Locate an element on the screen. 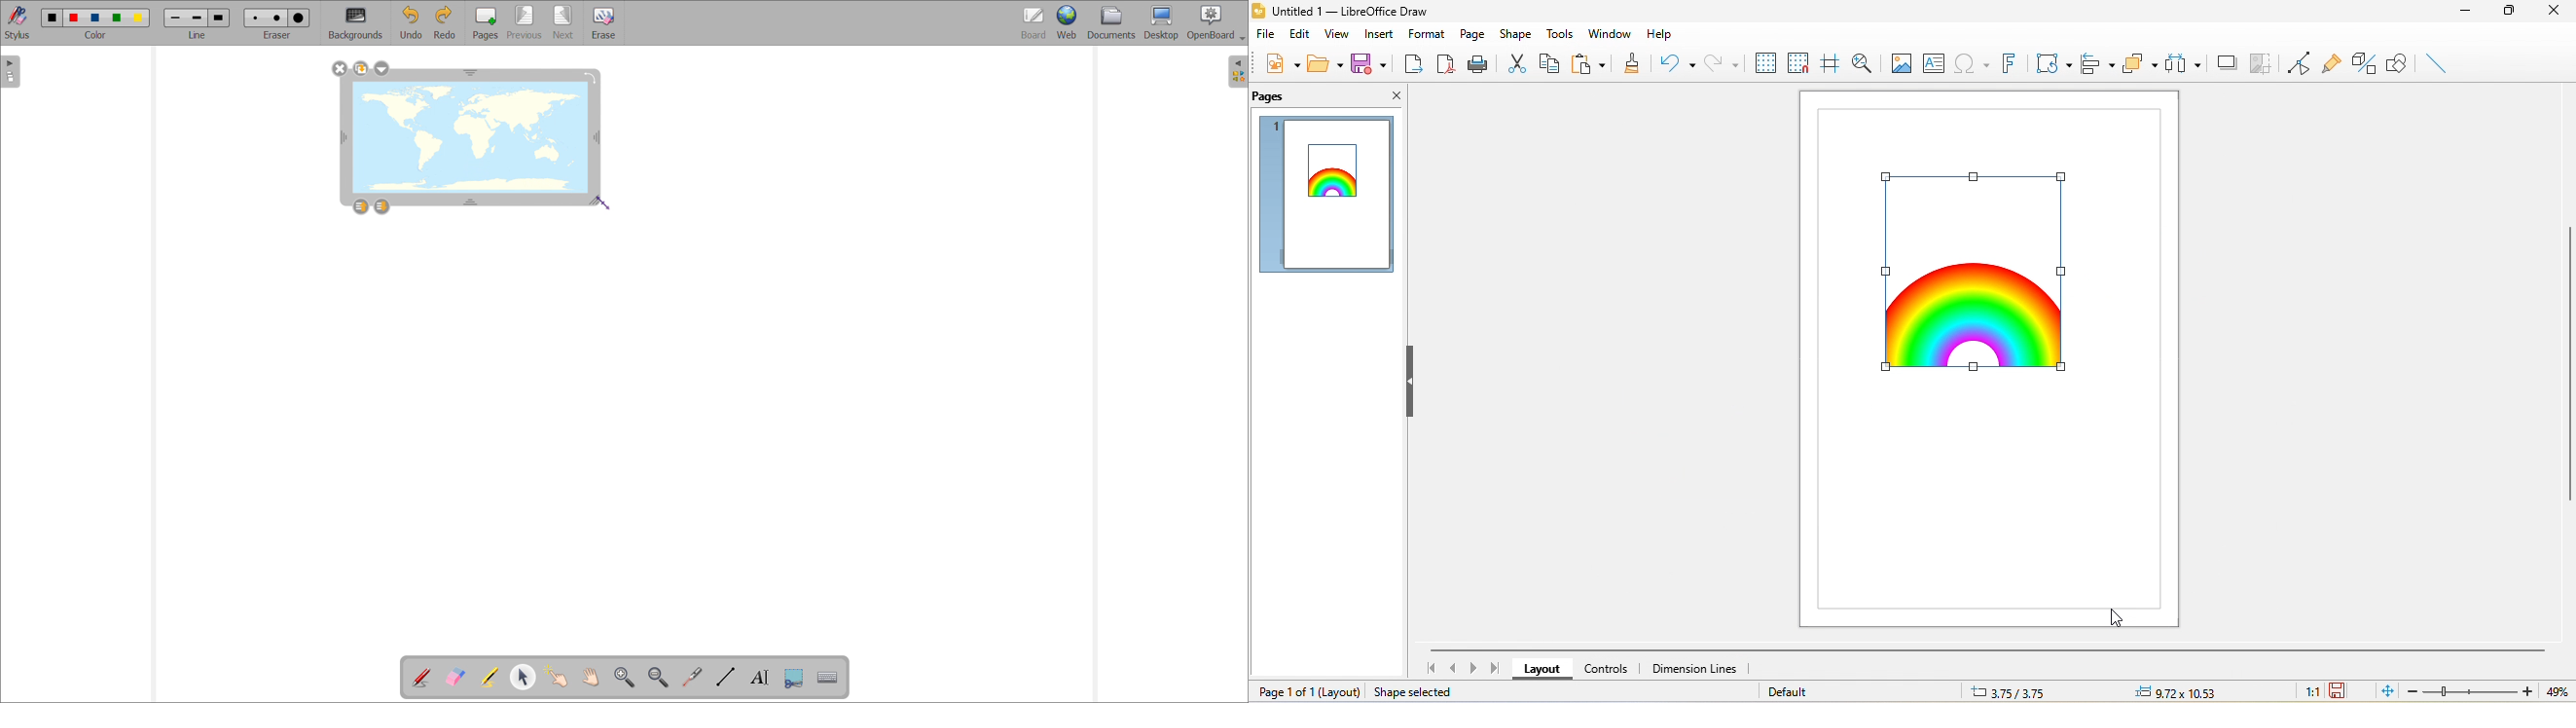  zoom and pan is located at coordinates (1867, 63).